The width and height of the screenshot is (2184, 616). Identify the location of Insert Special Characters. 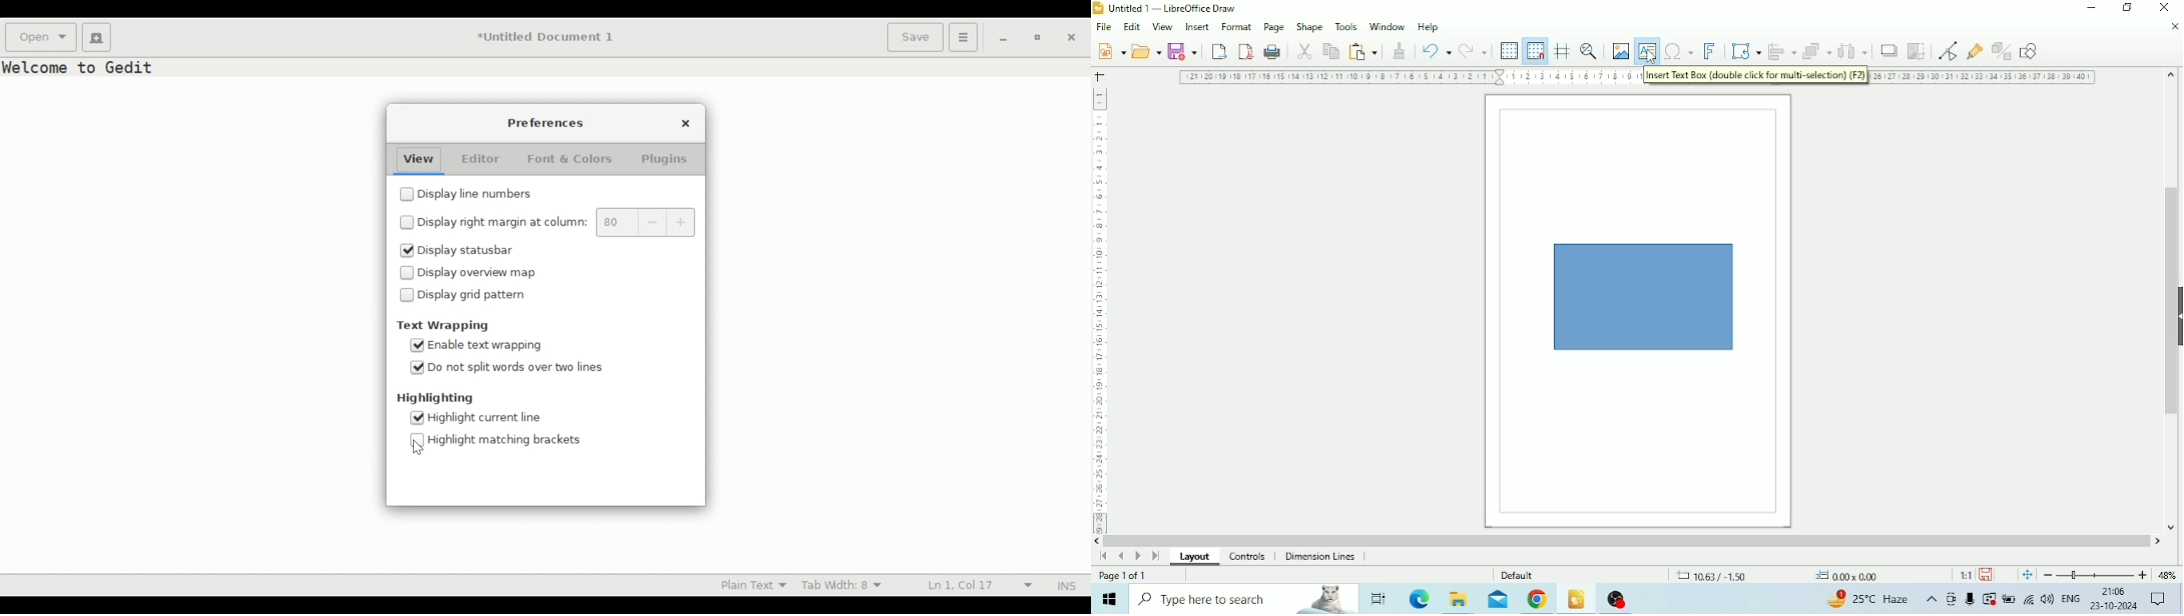
(1679, 51).